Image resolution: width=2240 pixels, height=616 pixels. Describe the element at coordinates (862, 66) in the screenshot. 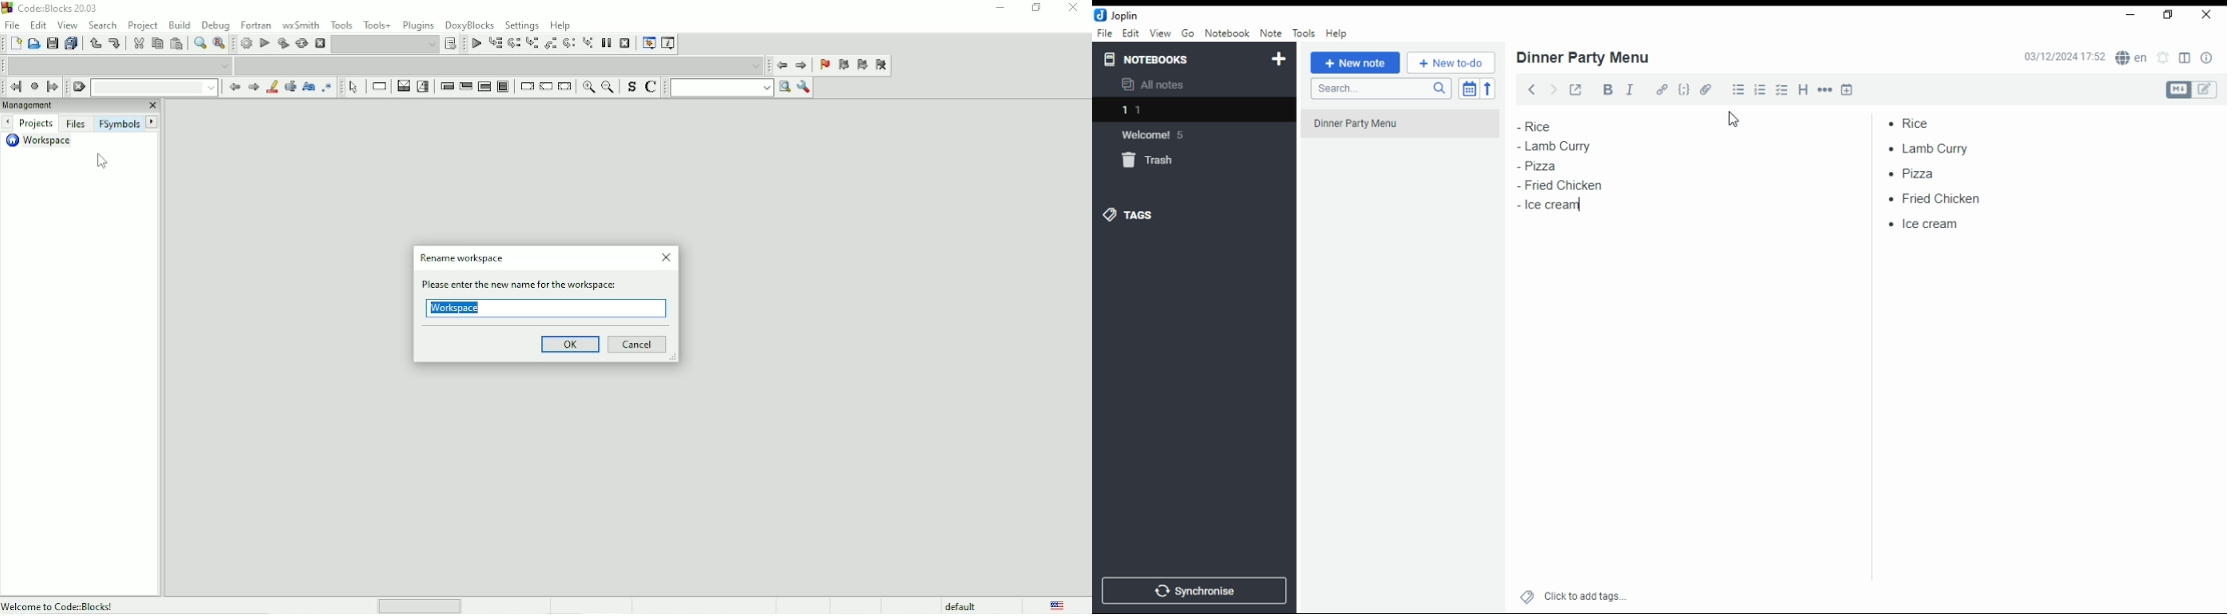

I see `Next bookmark` at that location.